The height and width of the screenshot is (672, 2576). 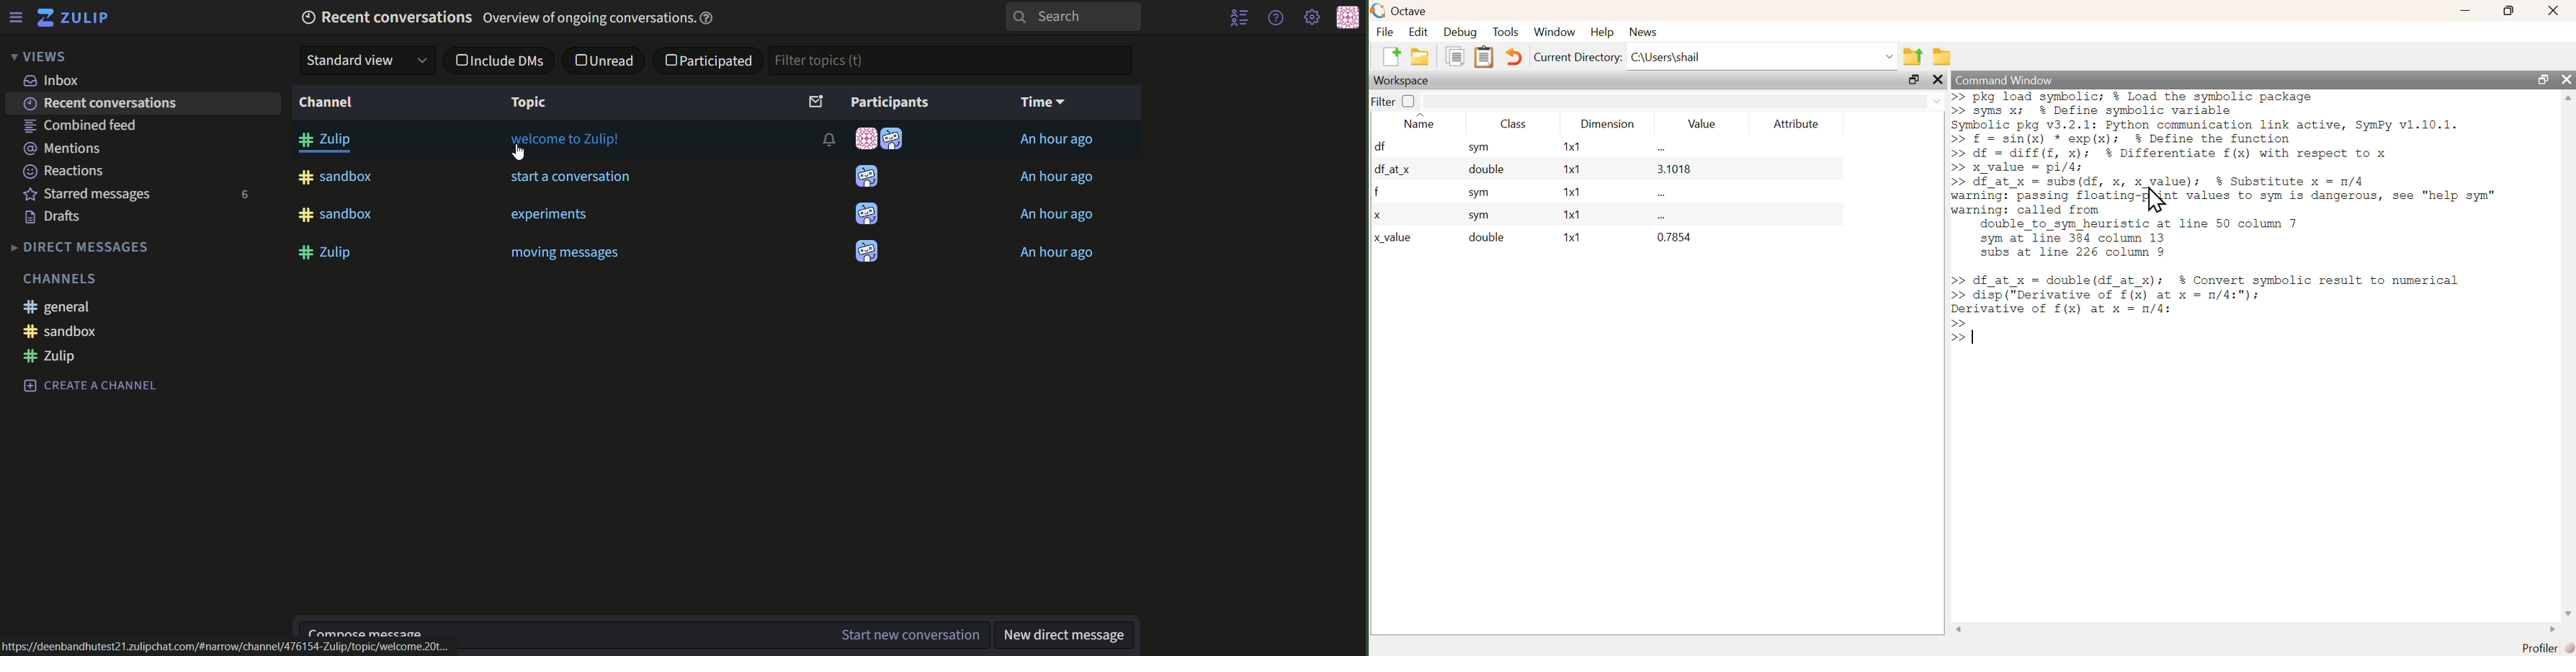 What do you see at coordinates (1942, 58) in the screenshot?
I see `Browse directories` at bounding box center [1942, 58].